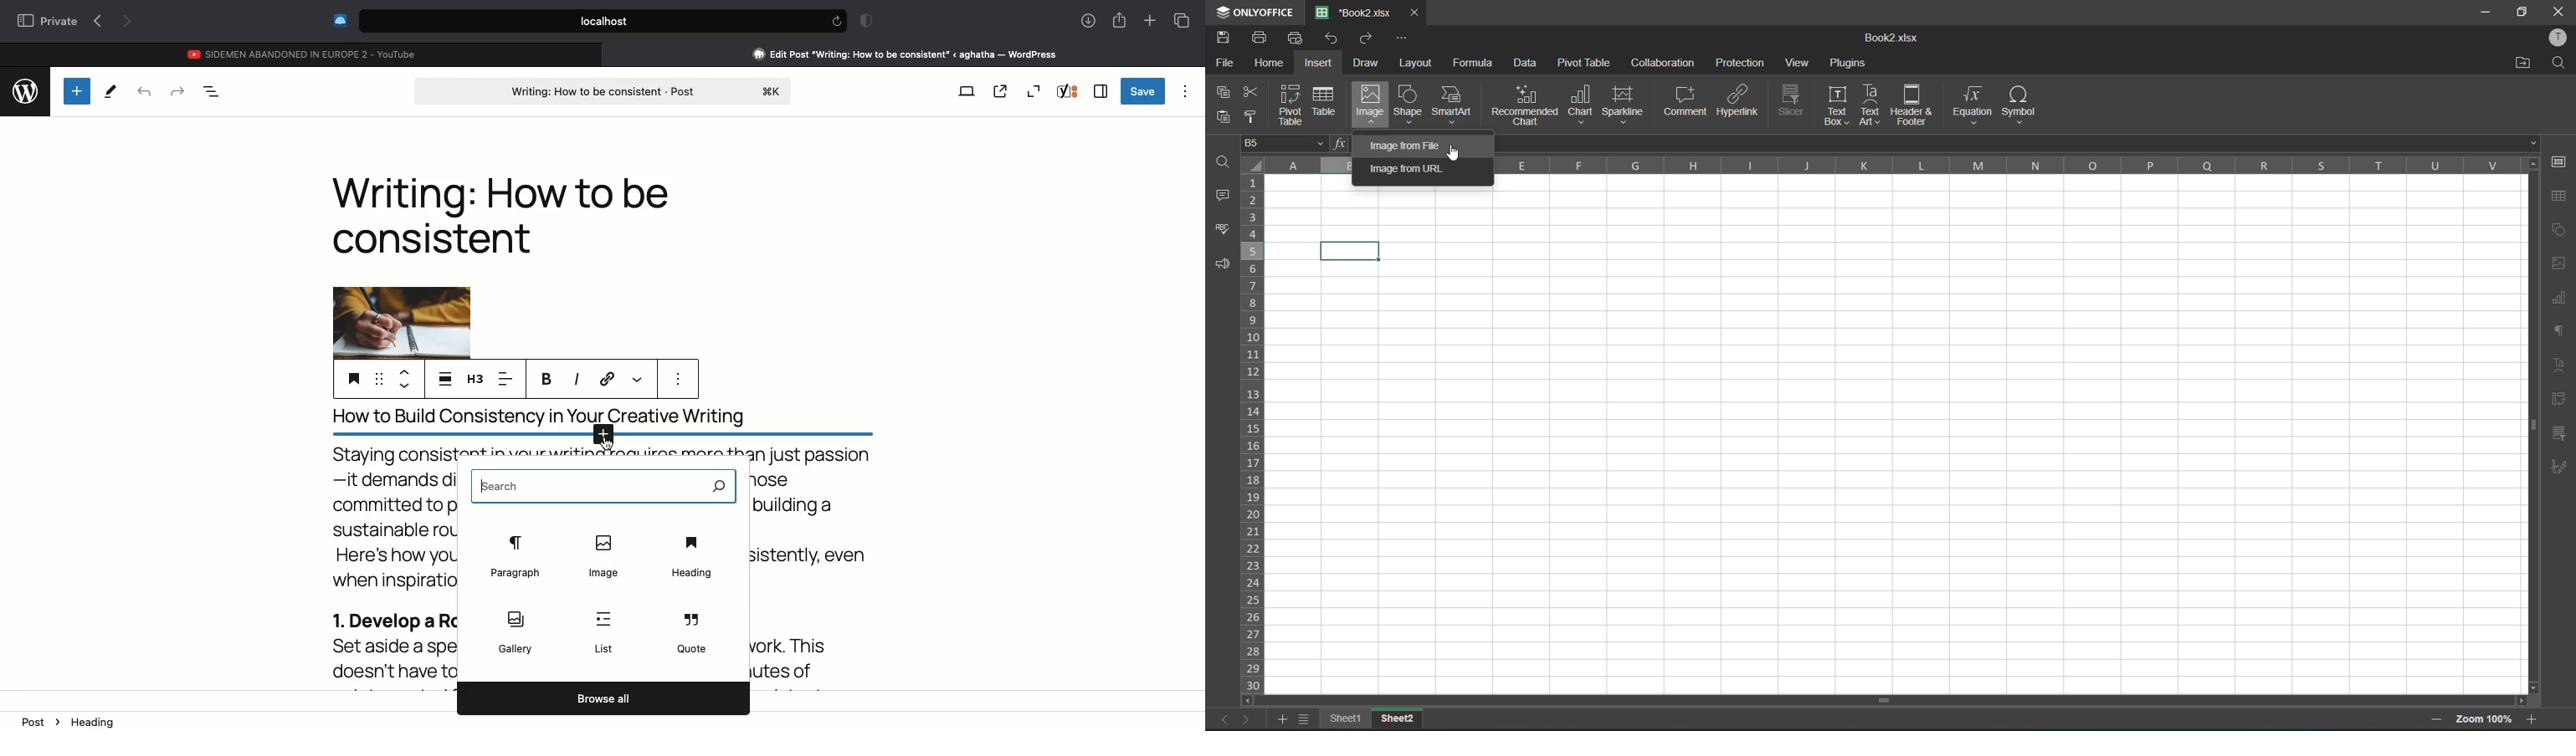  What do you see at coordinates (608, 632) in the screenshot?
I see `List` at bounding box center [608, 632].